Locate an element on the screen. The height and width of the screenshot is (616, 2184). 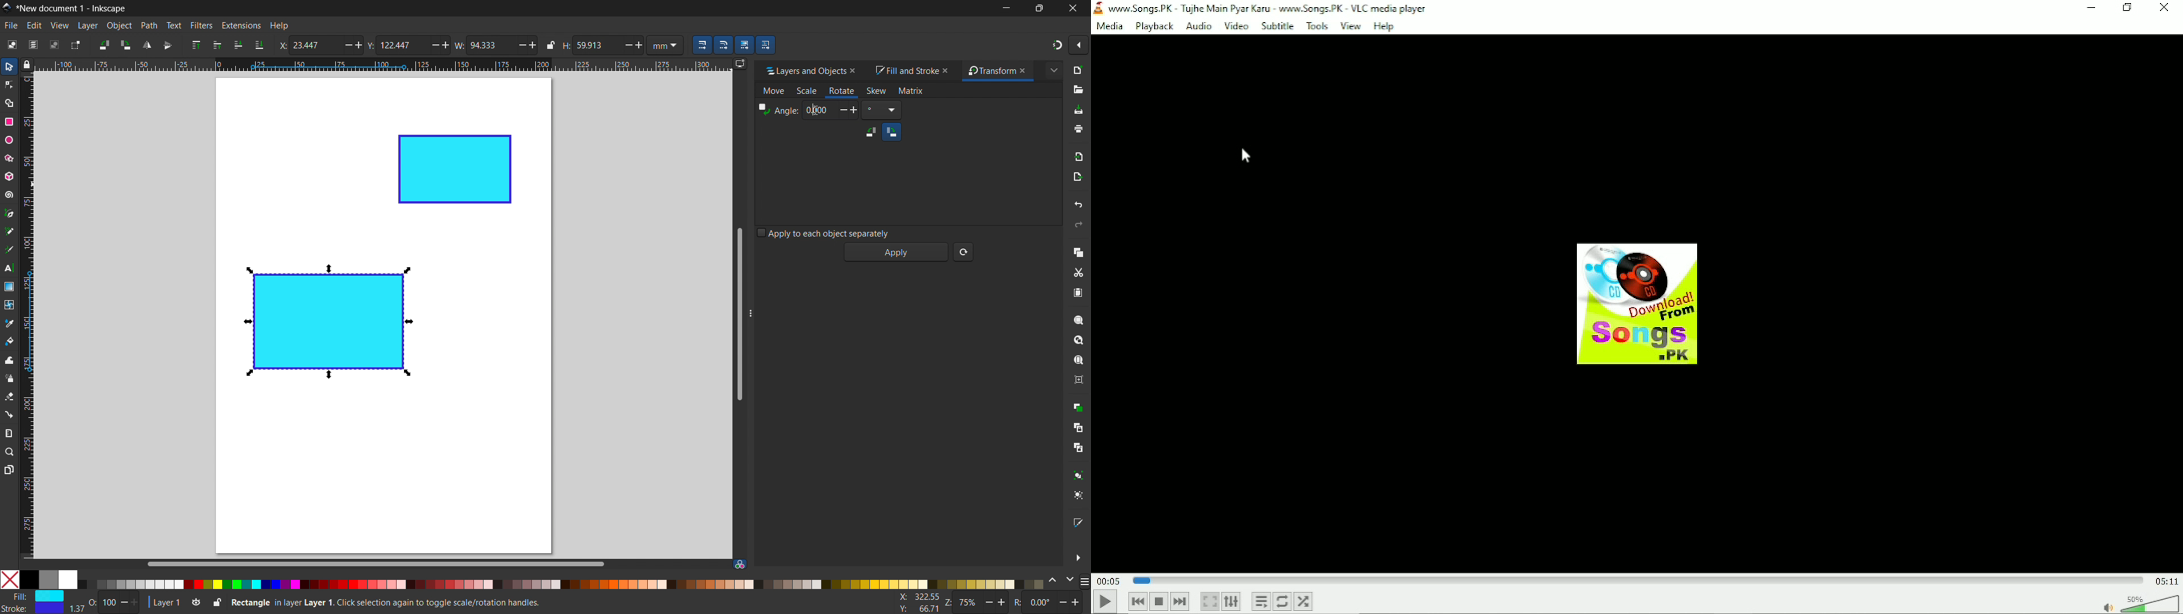
unlink clone is located at coordinates (1078, 447).